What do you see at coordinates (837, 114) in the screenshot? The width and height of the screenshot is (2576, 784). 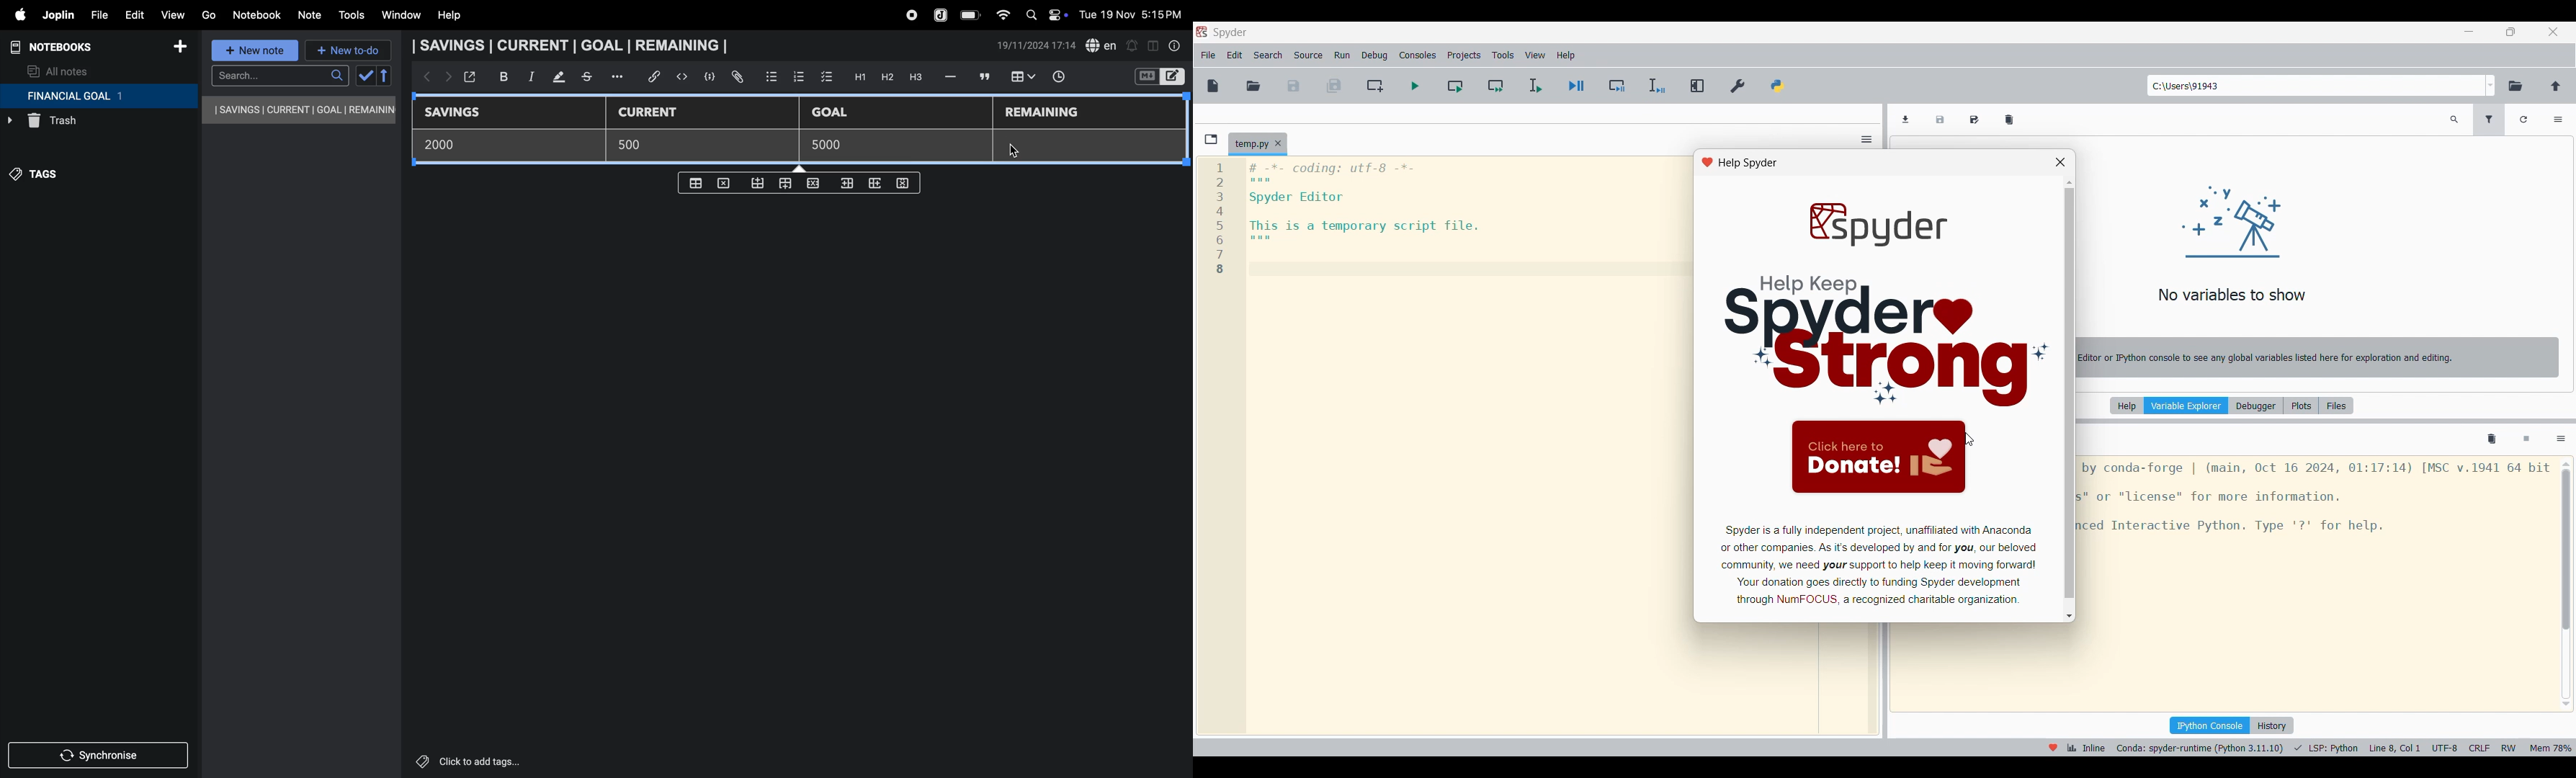 I see `Goal` at bounding box center [837, 114].